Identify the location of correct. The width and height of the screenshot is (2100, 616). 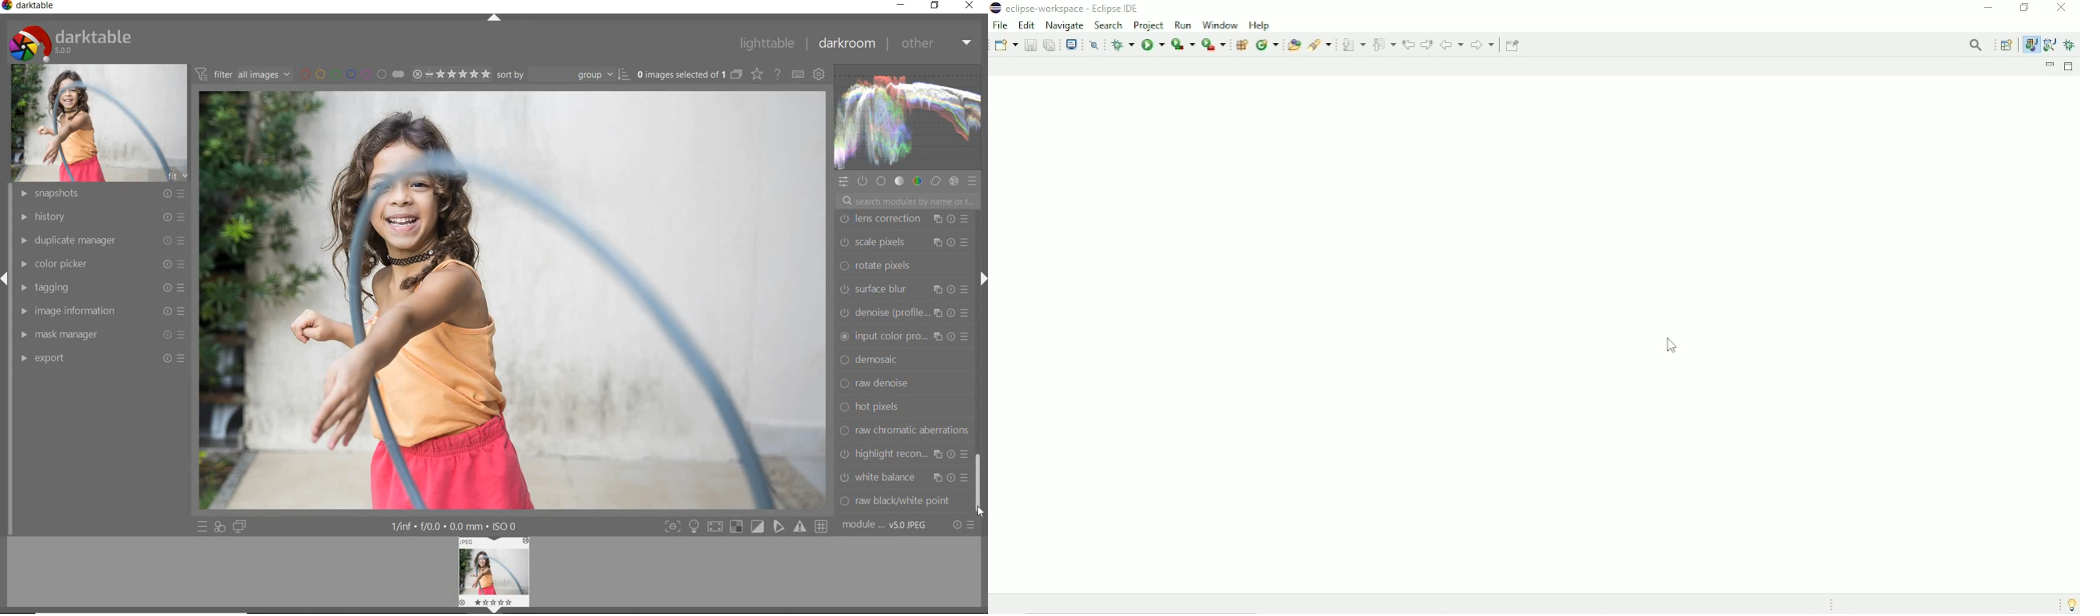
(935, 180).